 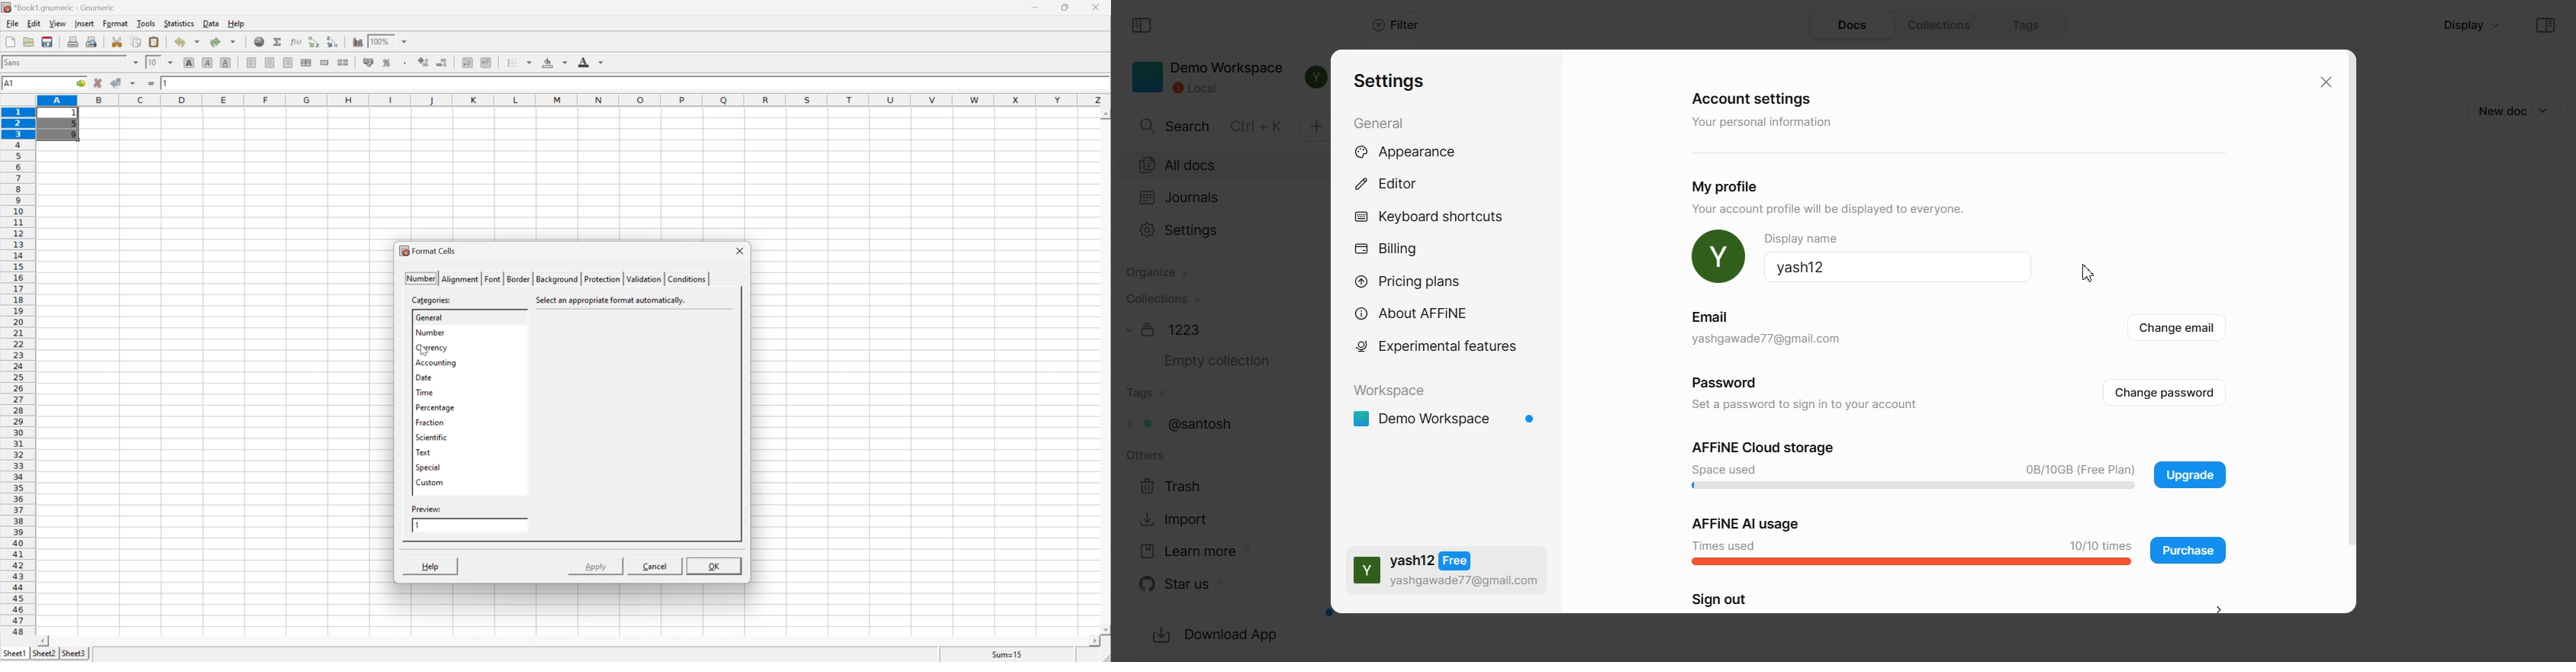 What do you see at coordinates (1760, 329) in the screenshot?
I see `Email yashgawade77@gmail.com` at bounding box center [1760, 329].